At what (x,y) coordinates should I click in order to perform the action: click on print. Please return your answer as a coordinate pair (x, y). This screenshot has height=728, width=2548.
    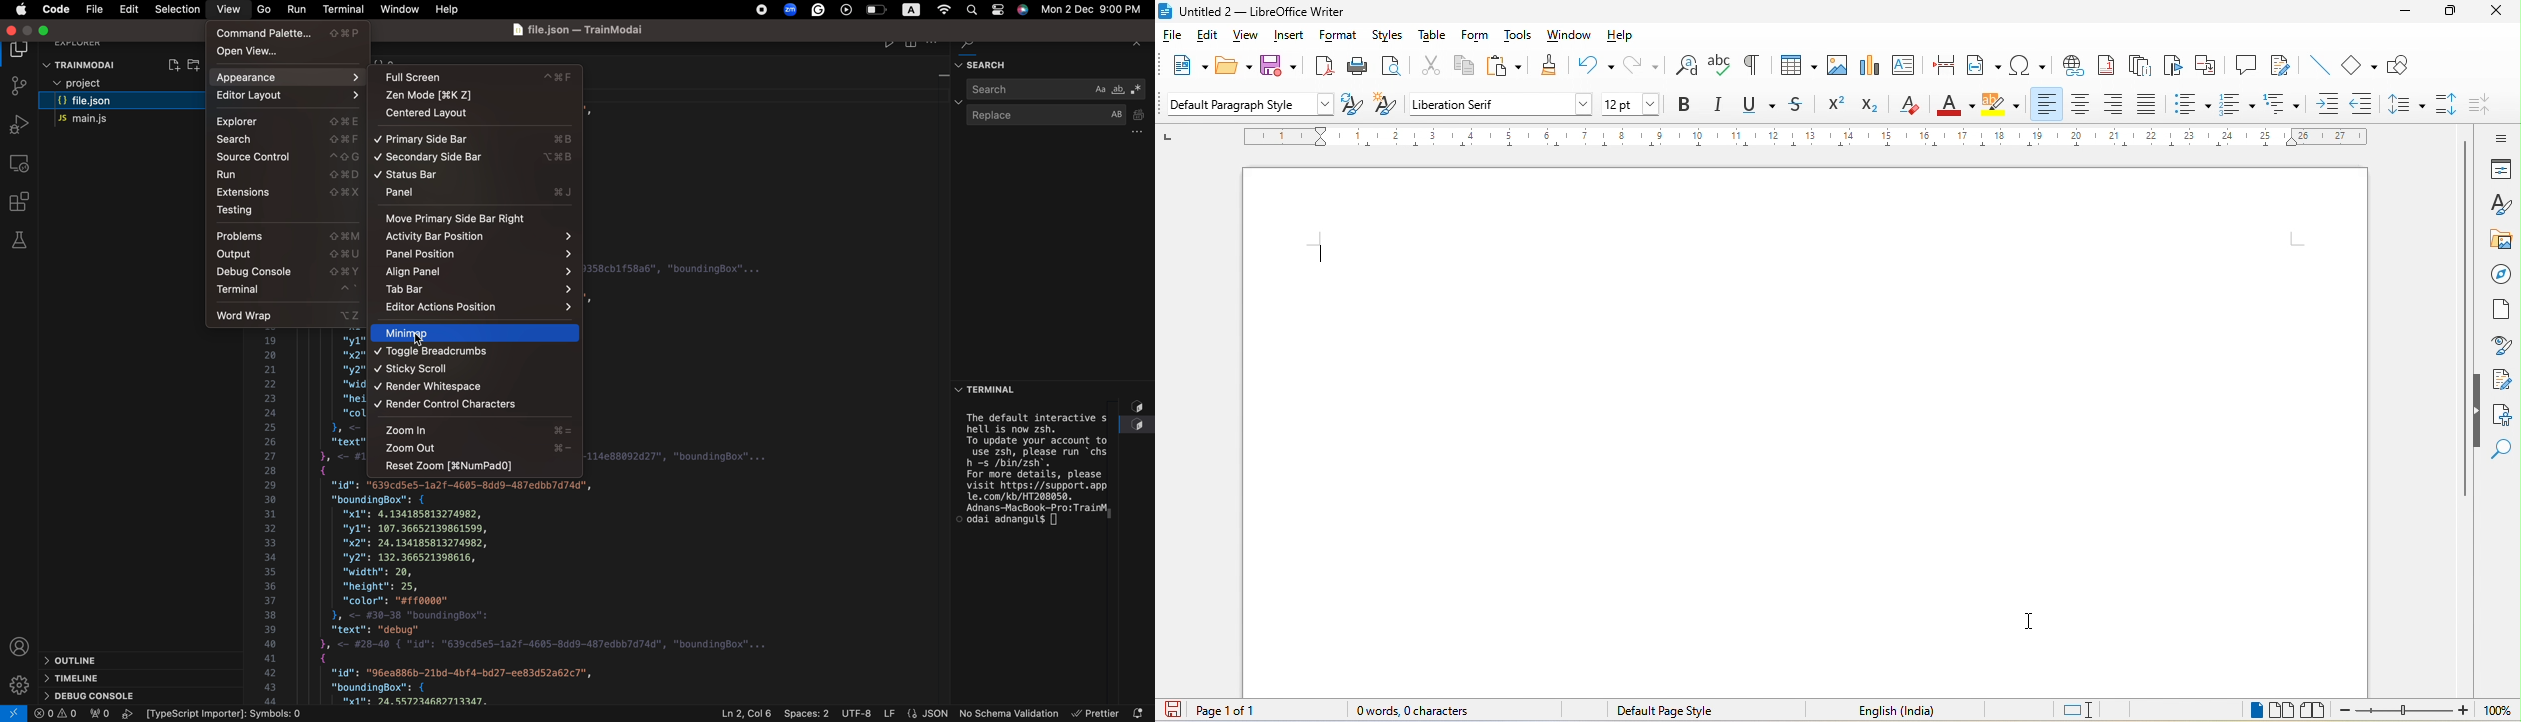
    Looking at the image, I should click on (1363, 67).